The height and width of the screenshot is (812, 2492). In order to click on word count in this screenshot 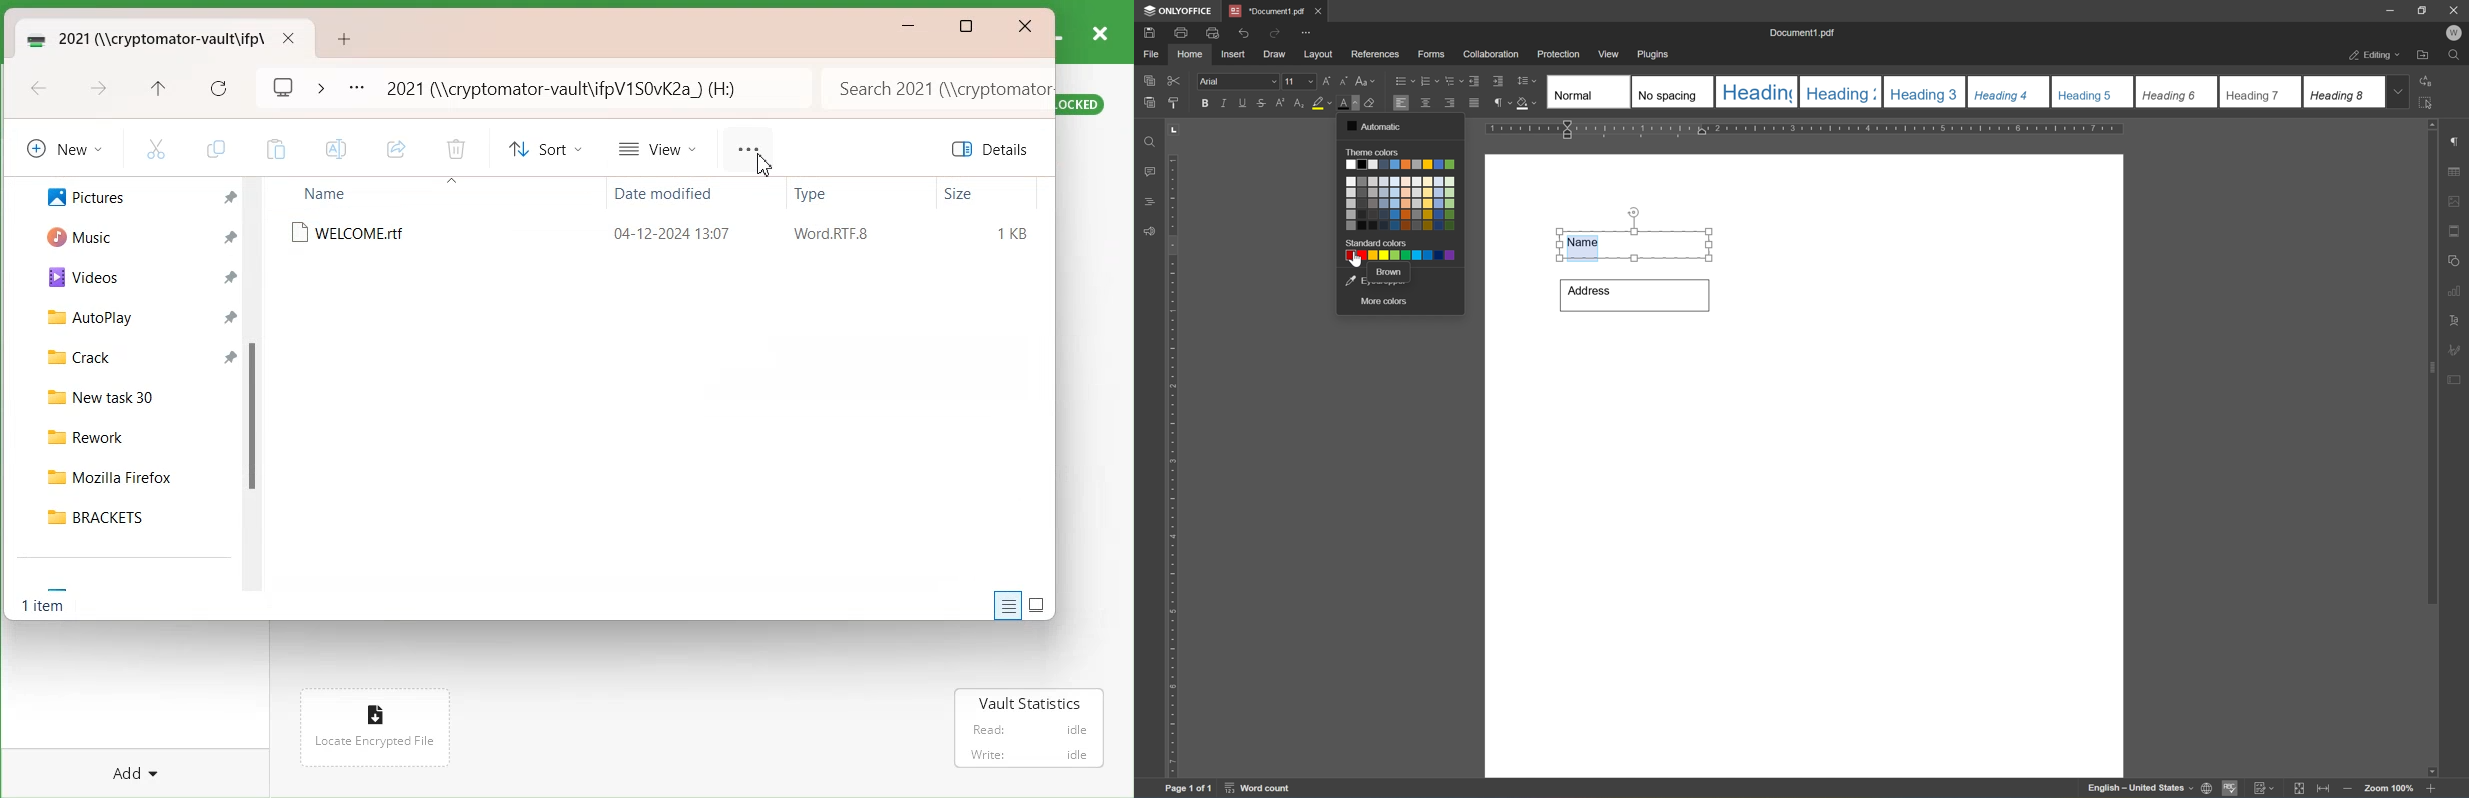, I will do `click(1256, 790)`.